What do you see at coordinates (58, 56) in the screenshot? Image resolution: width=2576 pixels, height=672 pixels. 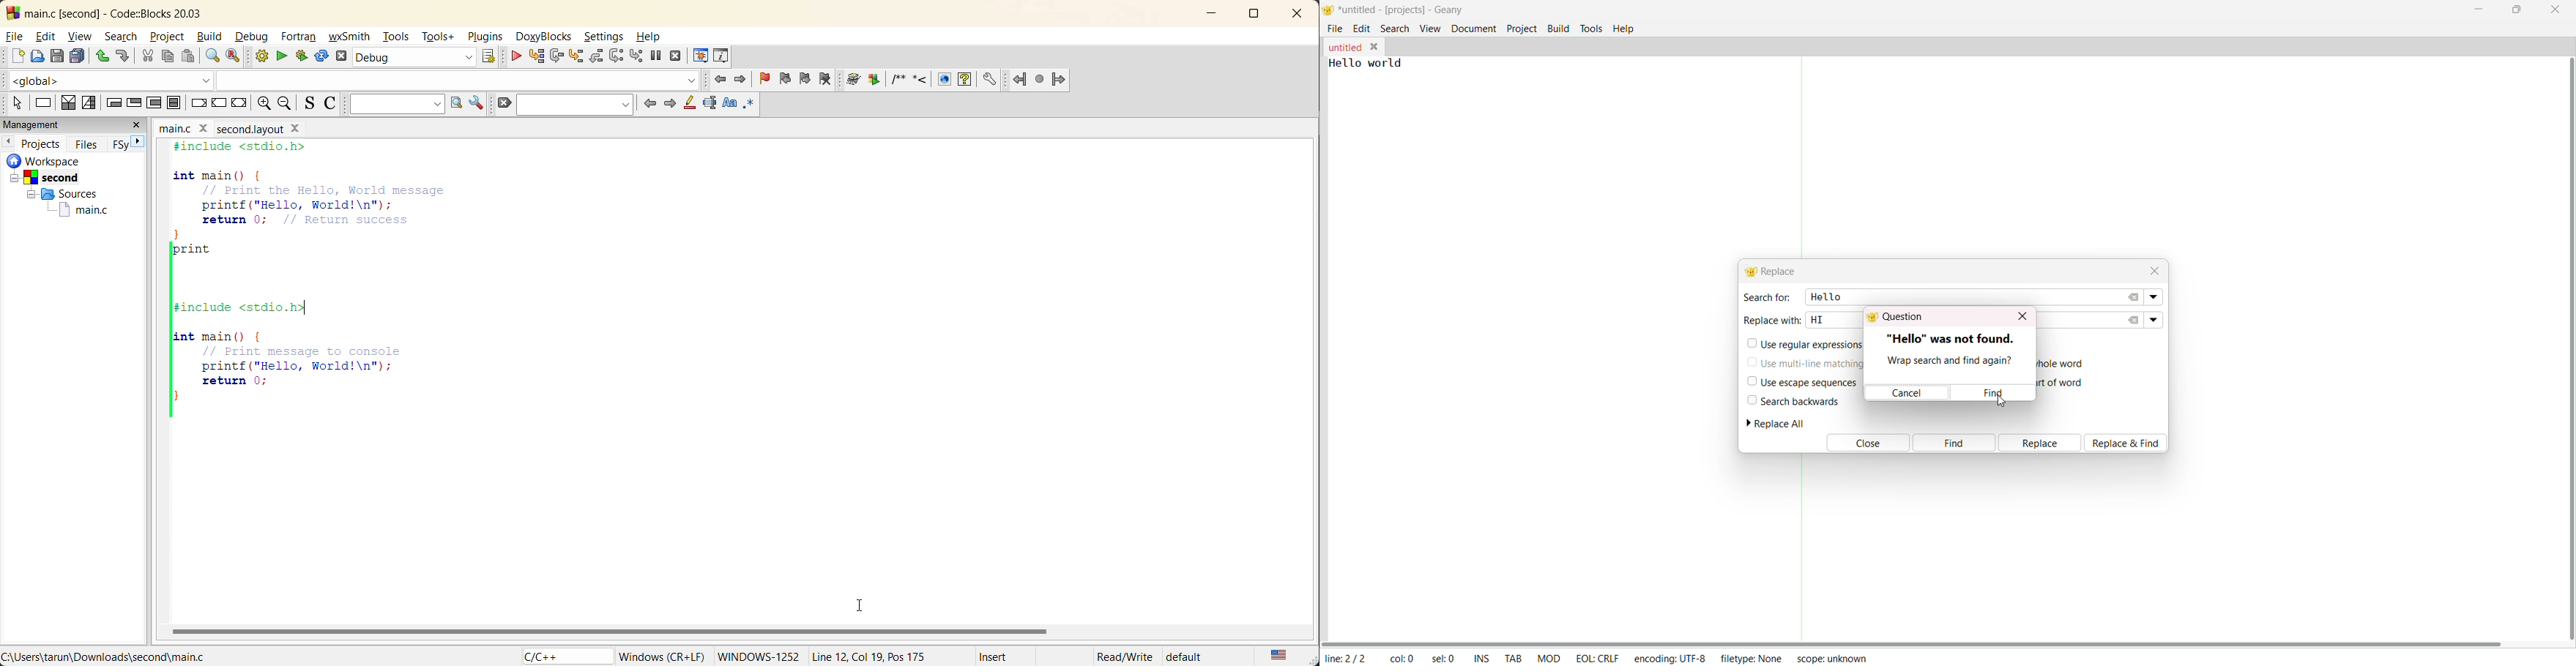 I see `save` at bounding box center [58, 56].